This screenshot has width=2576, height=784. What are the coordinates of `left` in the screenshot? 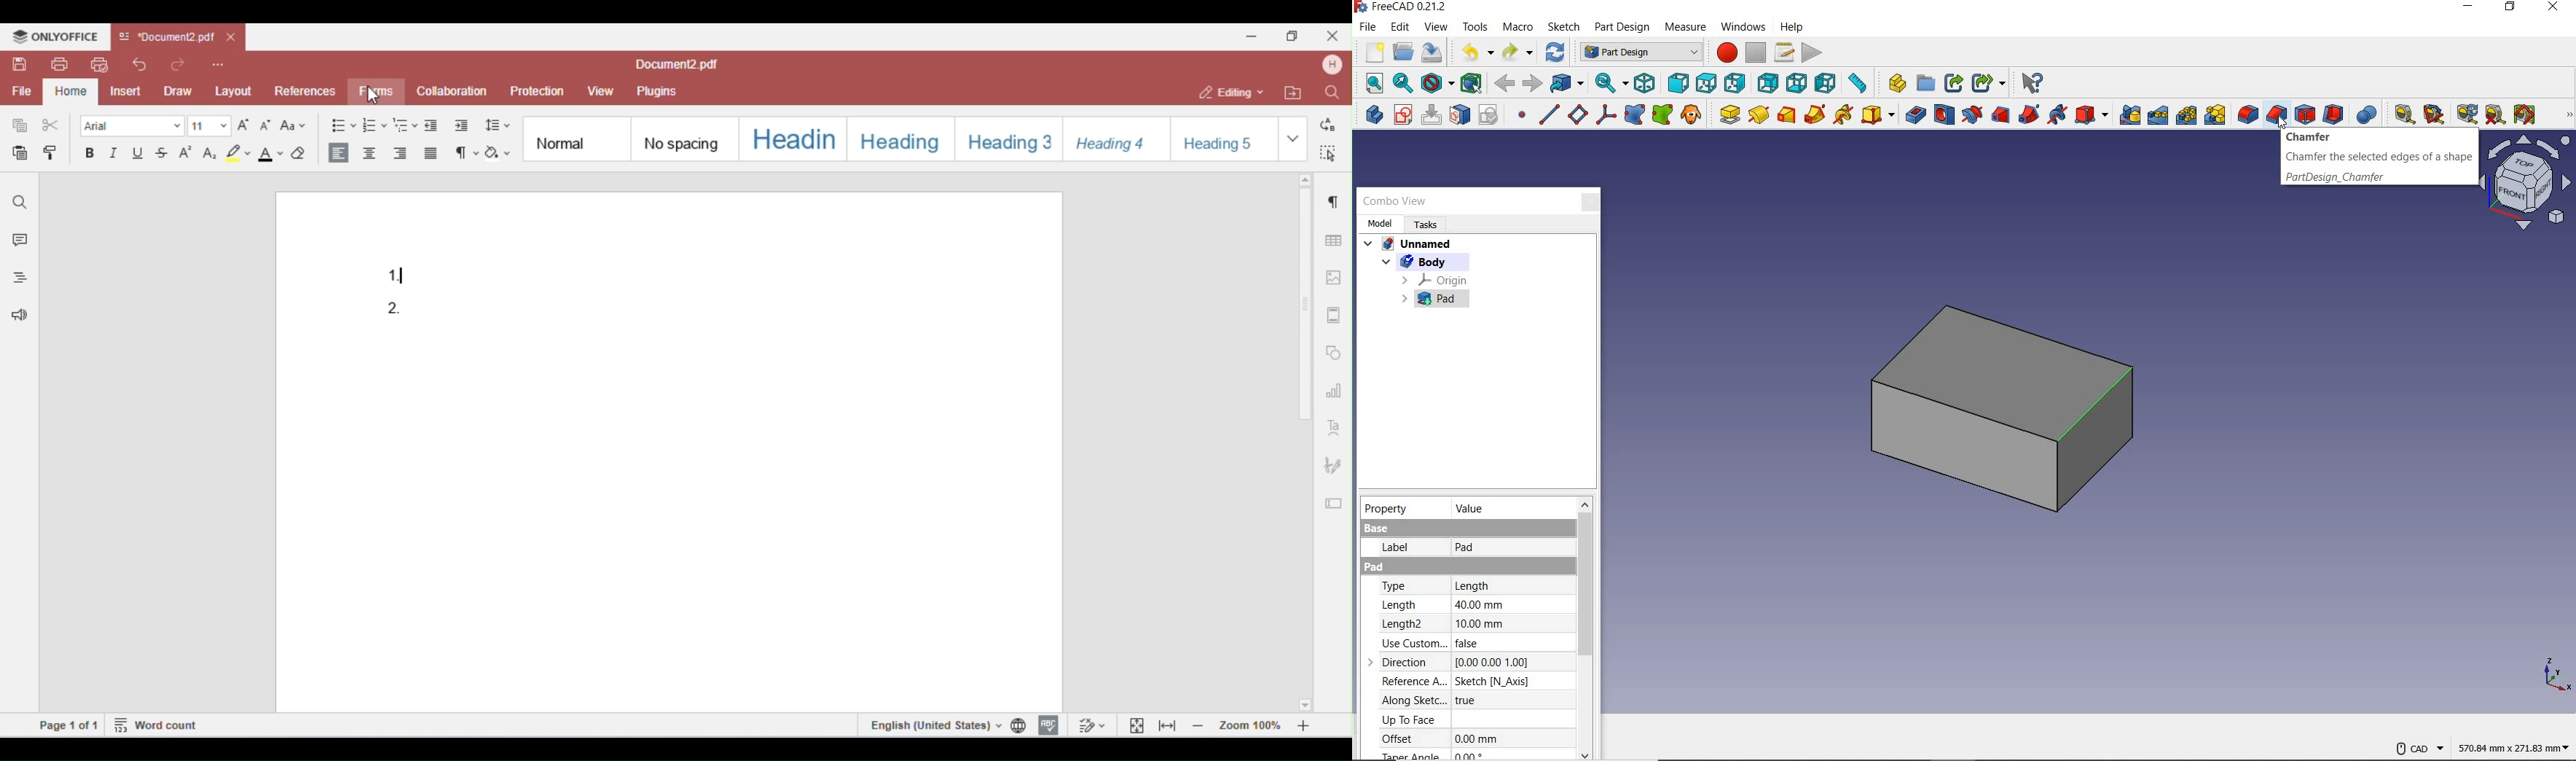 It's located at (1827, 83).